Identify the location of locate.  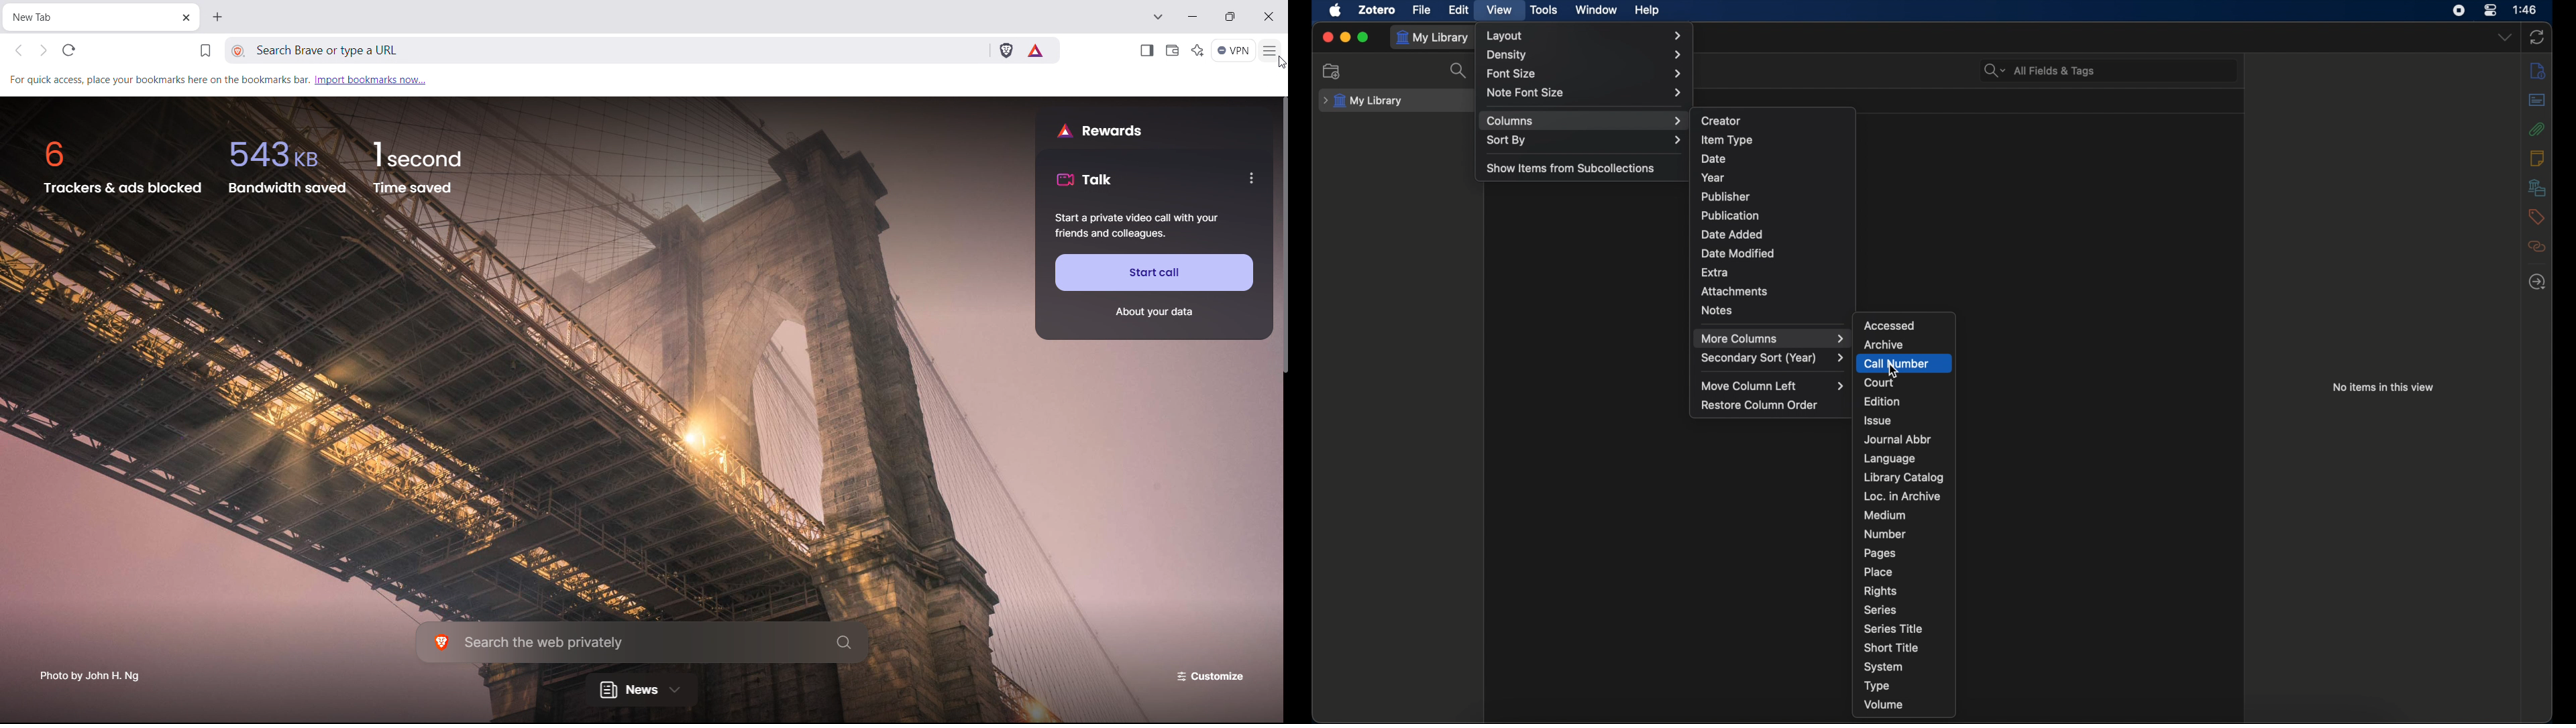
(2536, 282).